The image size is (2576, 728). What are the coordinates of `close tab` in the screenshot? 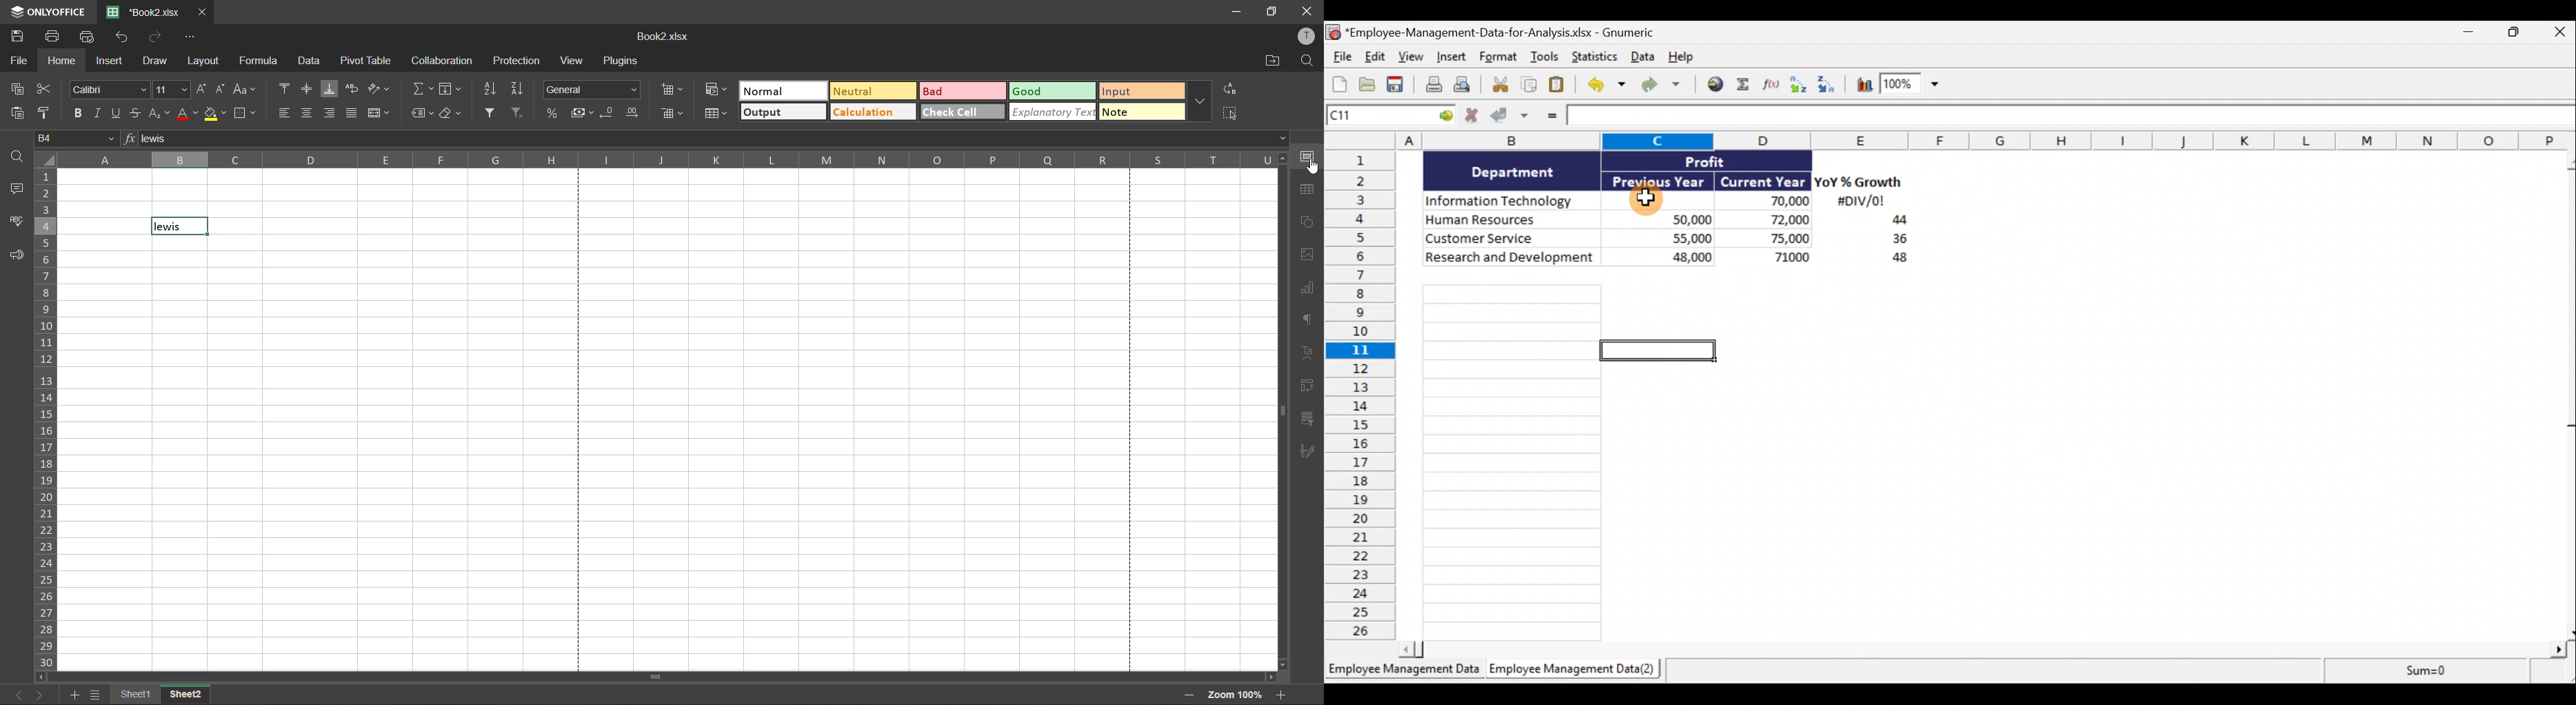 It's located at (202, 14).